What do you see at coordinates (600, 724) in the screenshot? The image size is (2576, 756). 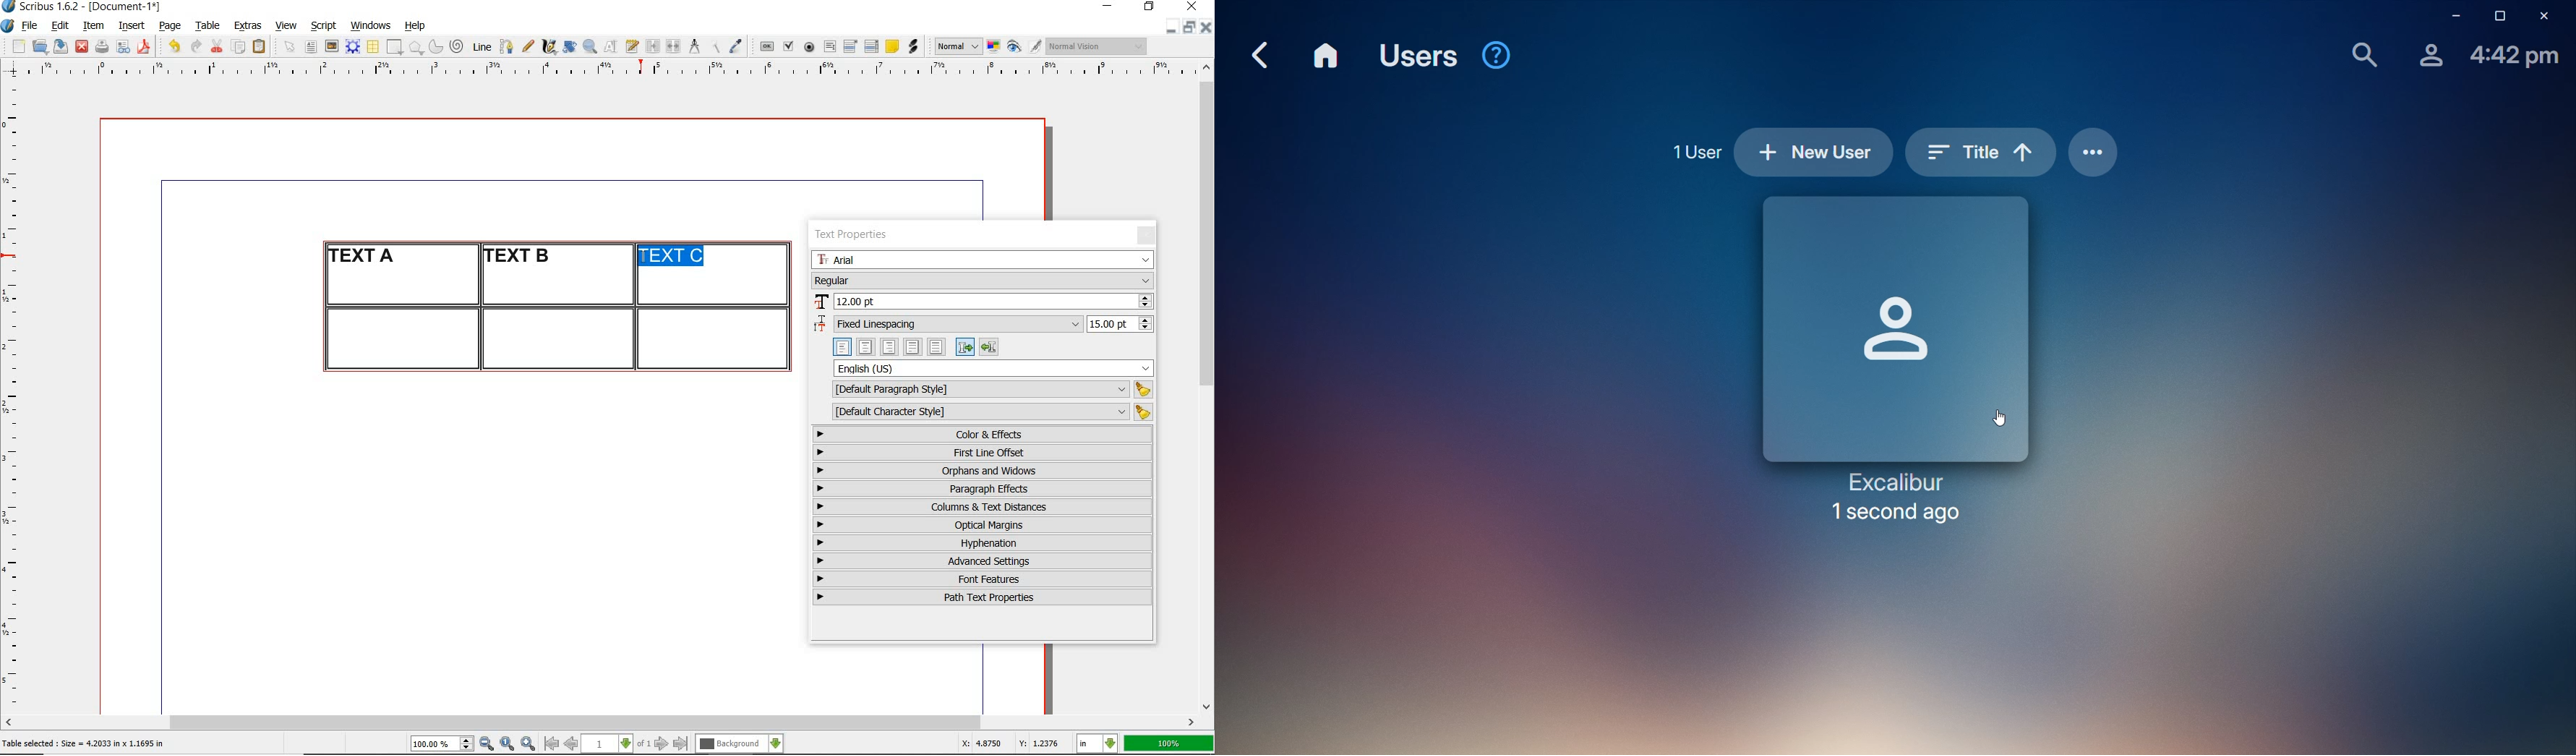 I see `scrollbar` at bounding box center [600, 724].